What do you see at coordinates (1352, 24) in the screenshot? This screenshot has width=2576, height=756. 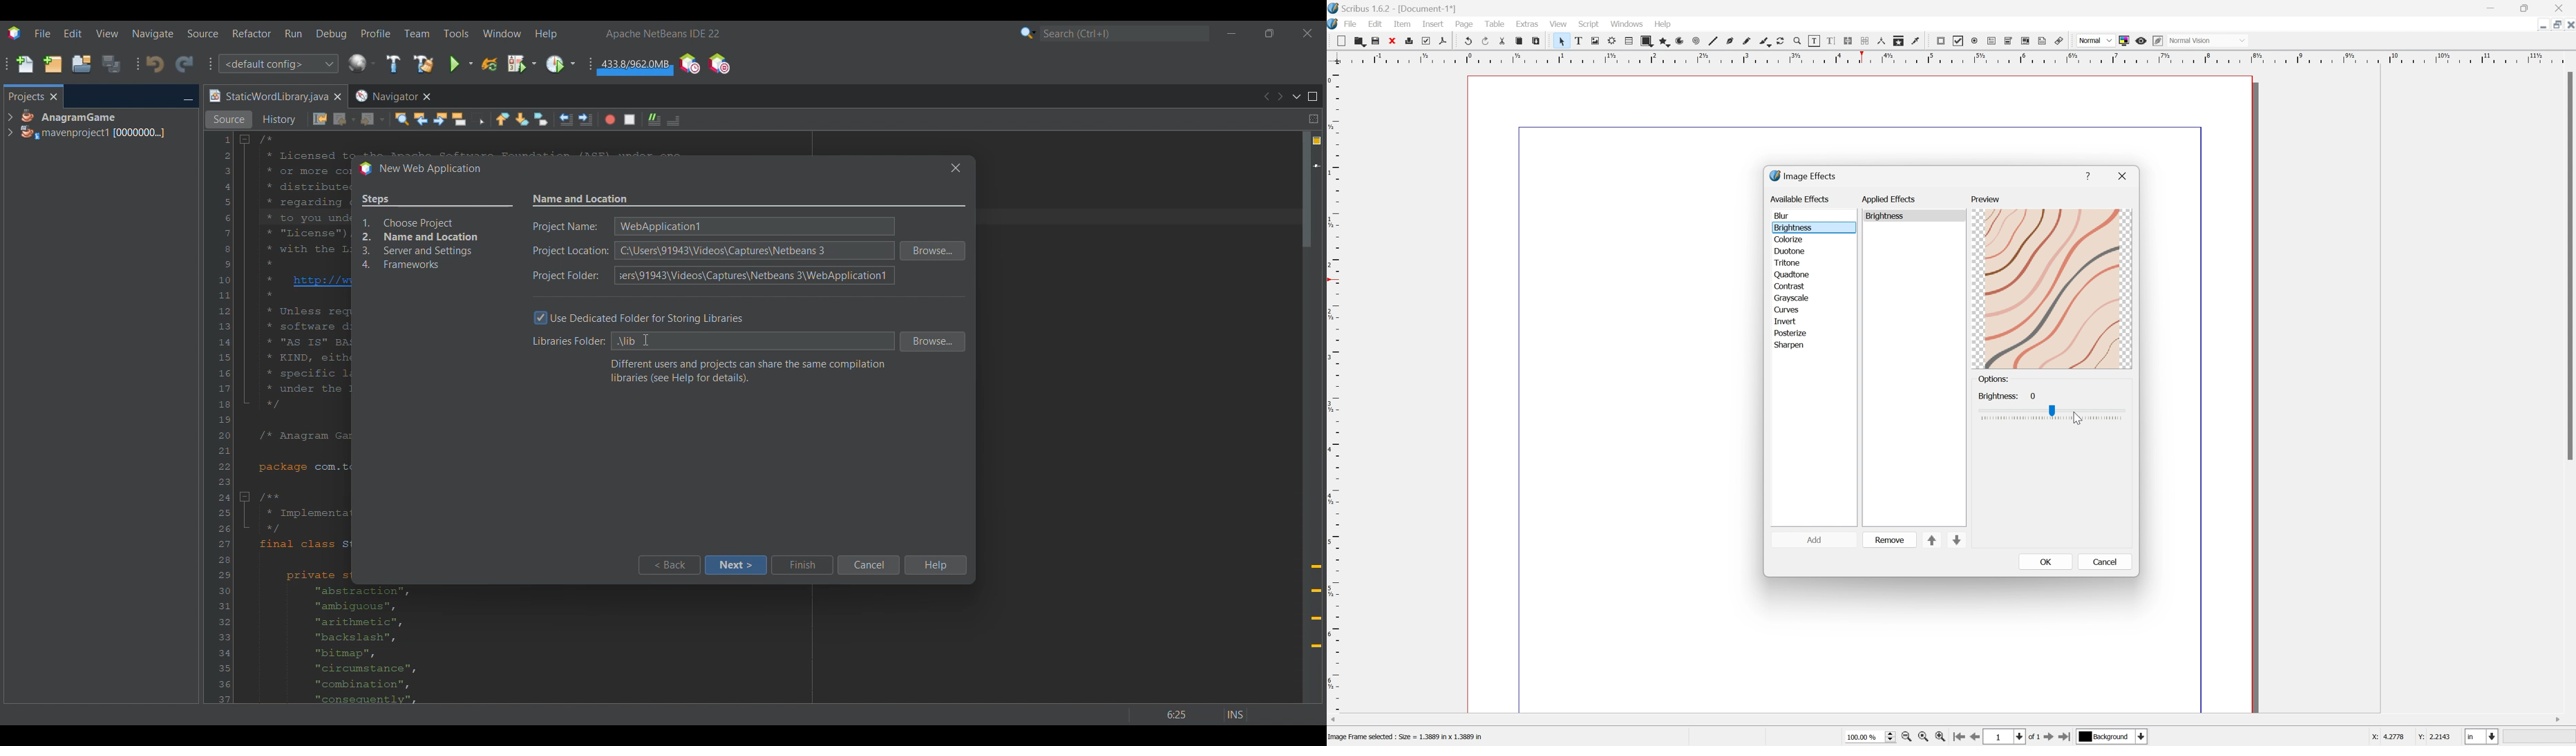 I see `File` at bounding box center [1352, 24].